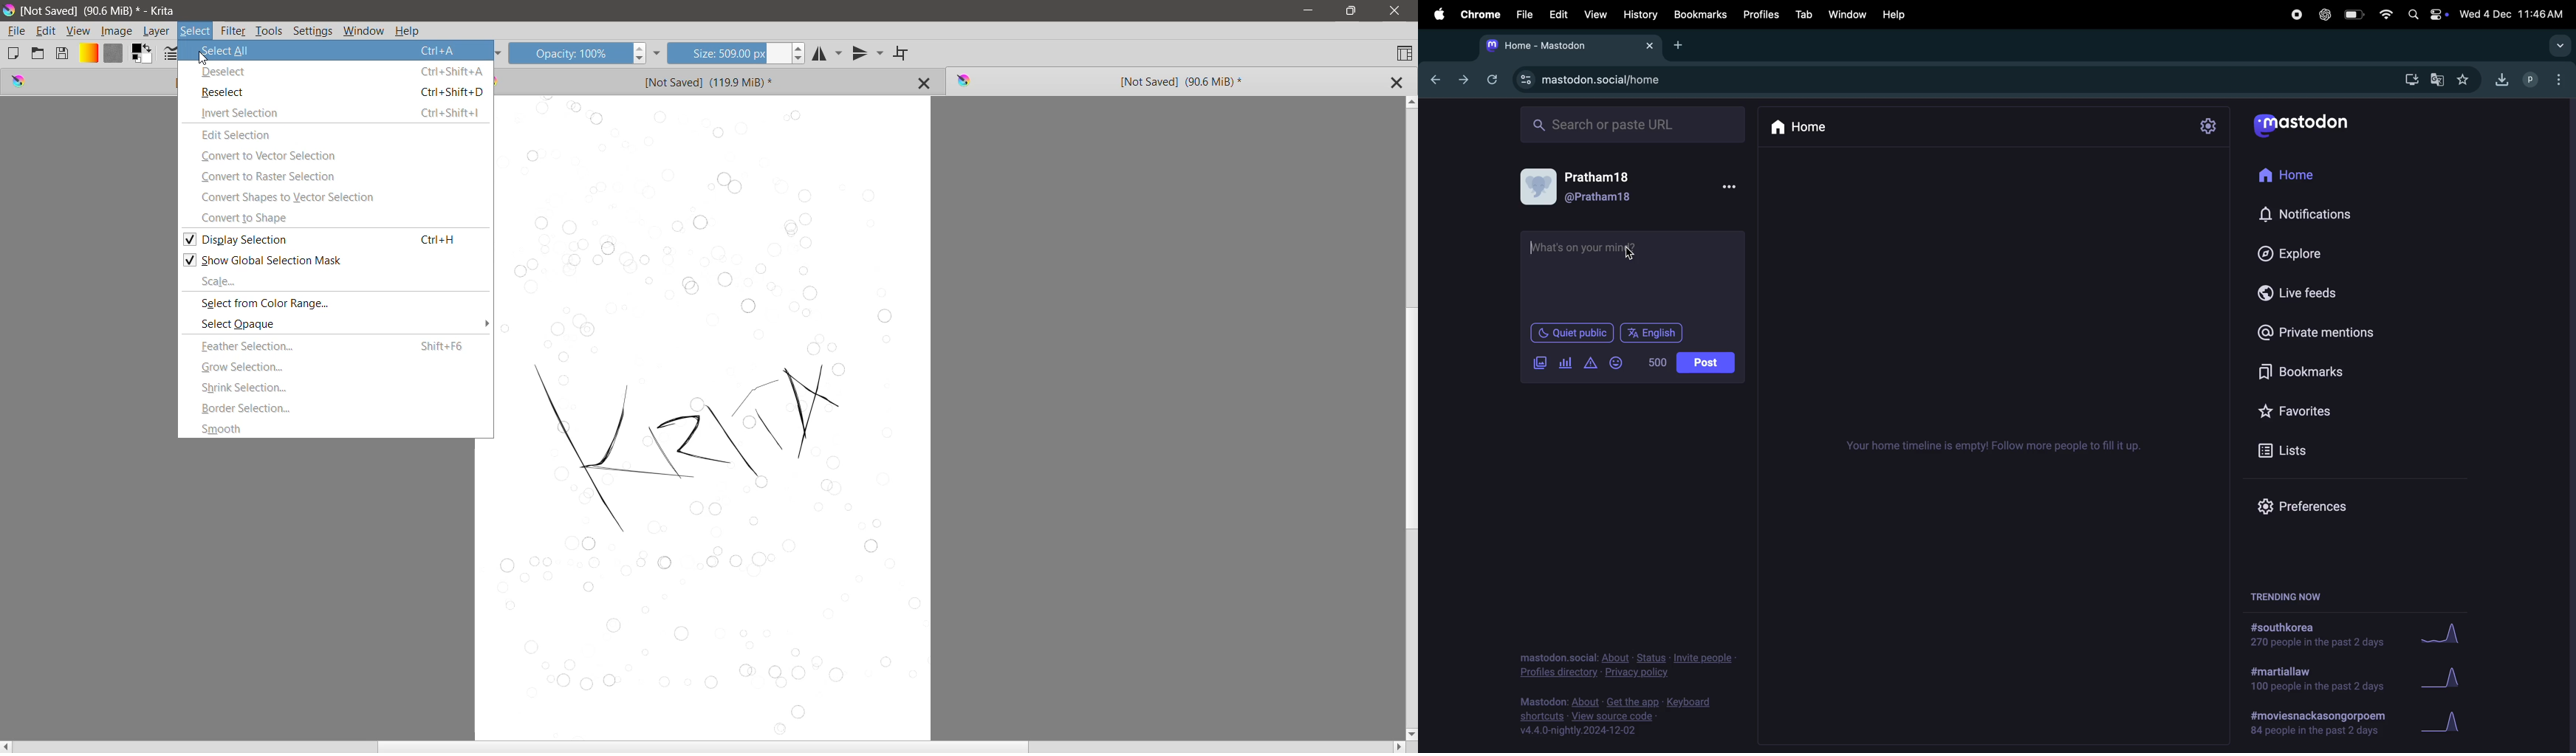  What do you see at coordinates (2291, 176) in the screenshot?
I see `home` at bounding box center [2291, 176].